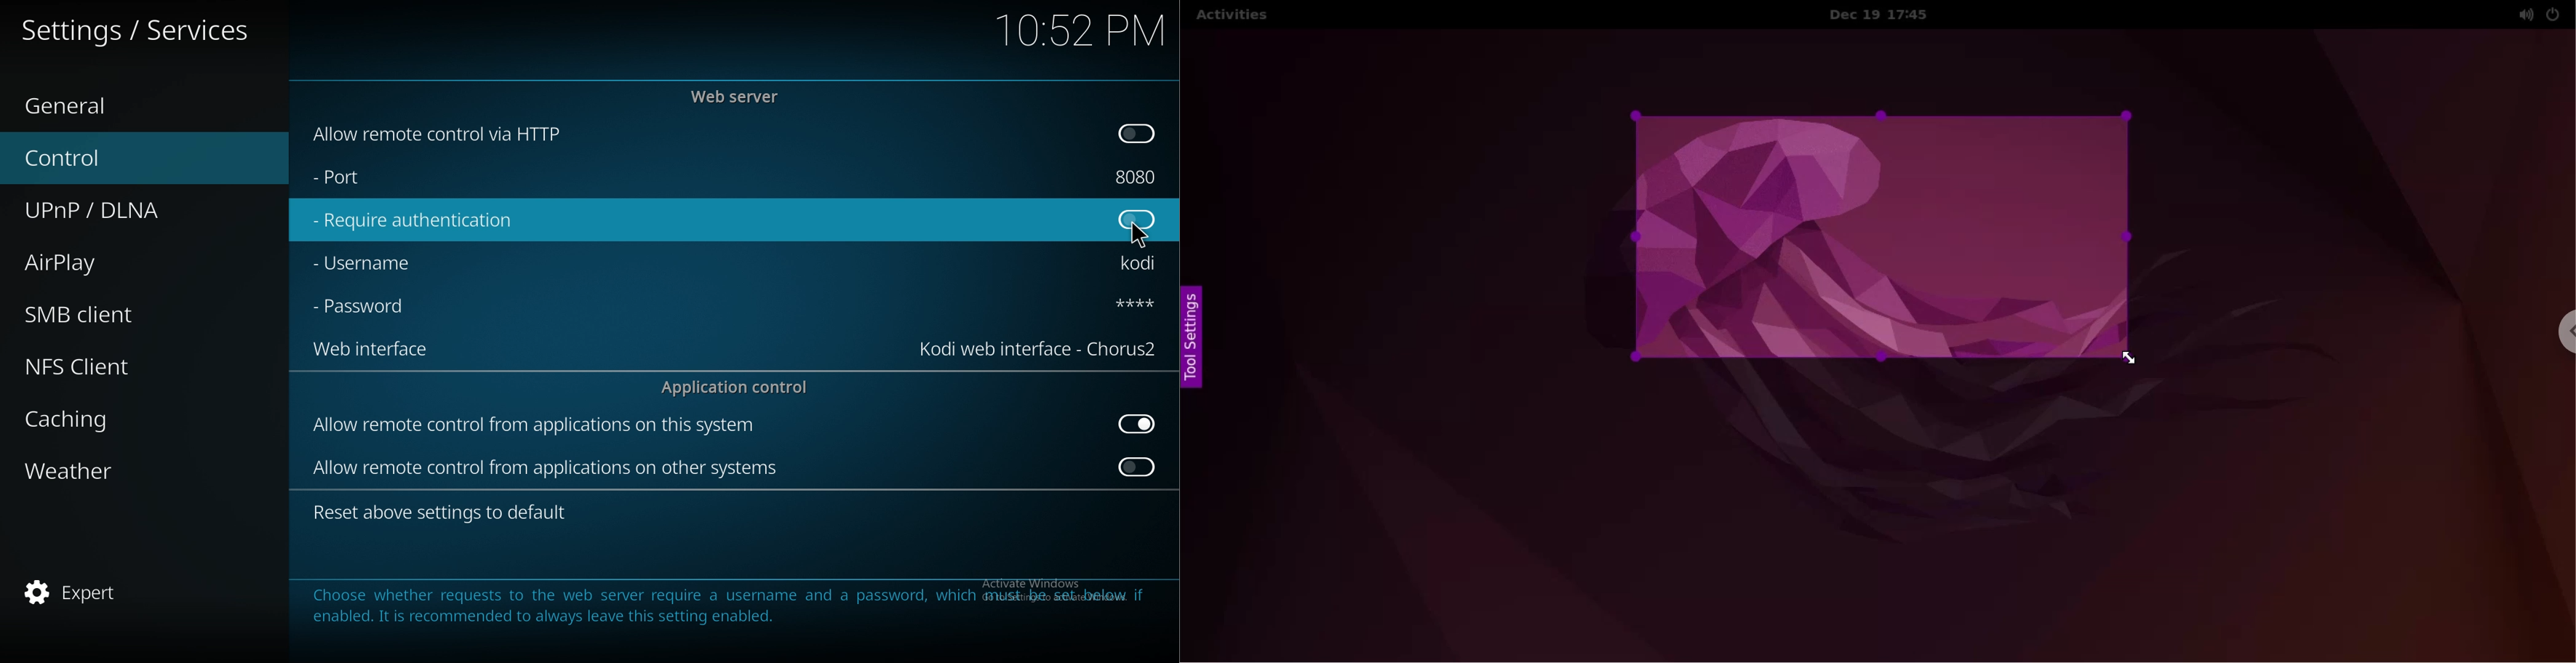  What do you see at coordinates (128, 470) in the screenshot?
I see `weather` at bounding box center [128, 470].